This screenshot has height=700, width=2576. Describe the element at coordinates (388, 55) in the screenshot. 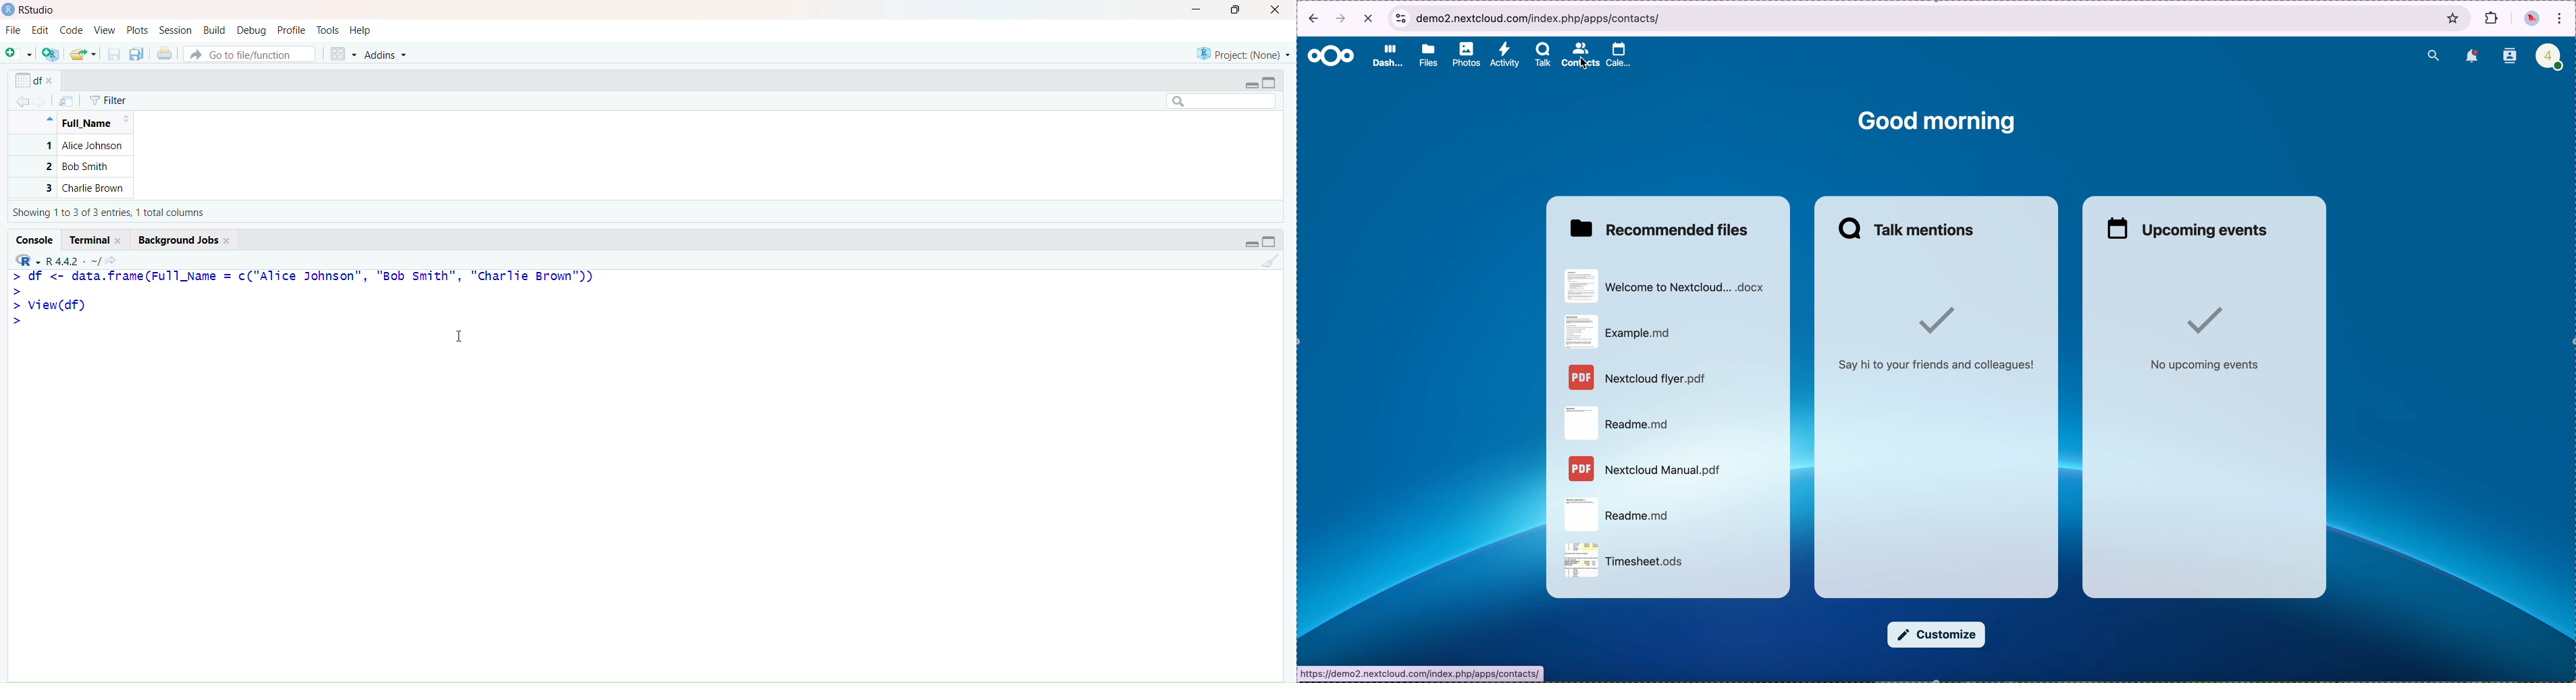

I see `Addins` at that location.